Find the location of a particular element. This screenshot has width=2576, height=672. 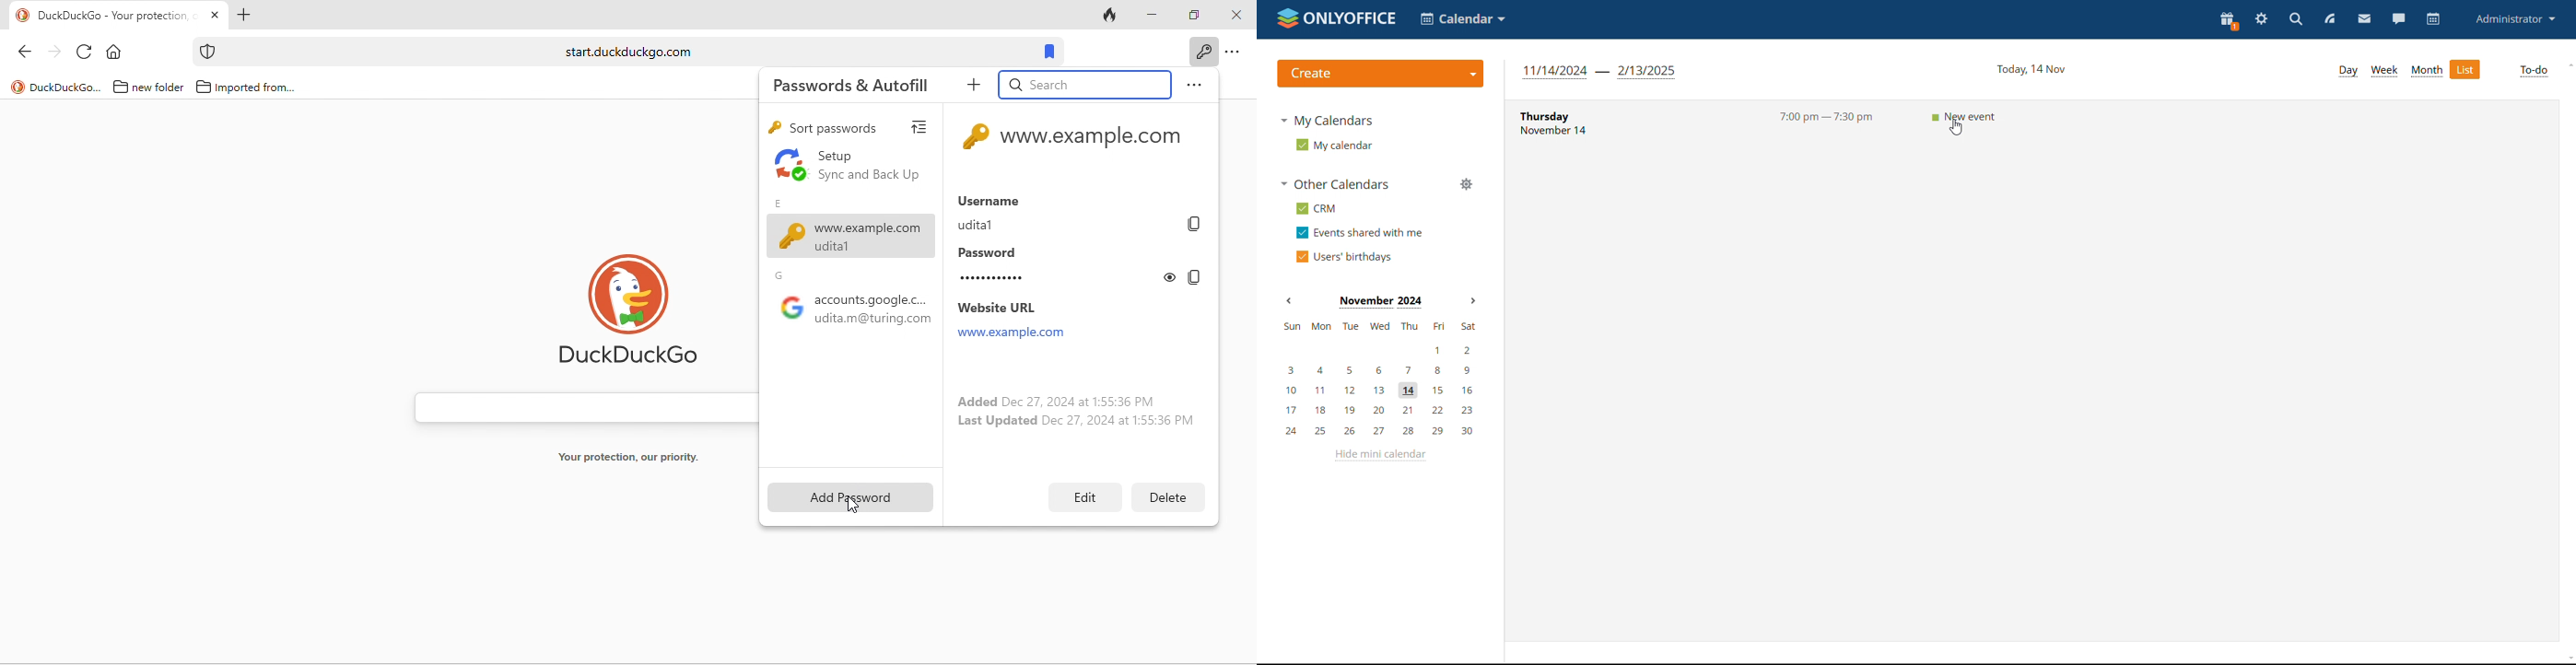

your protection, our priority. is located at coordinates (629, 458).